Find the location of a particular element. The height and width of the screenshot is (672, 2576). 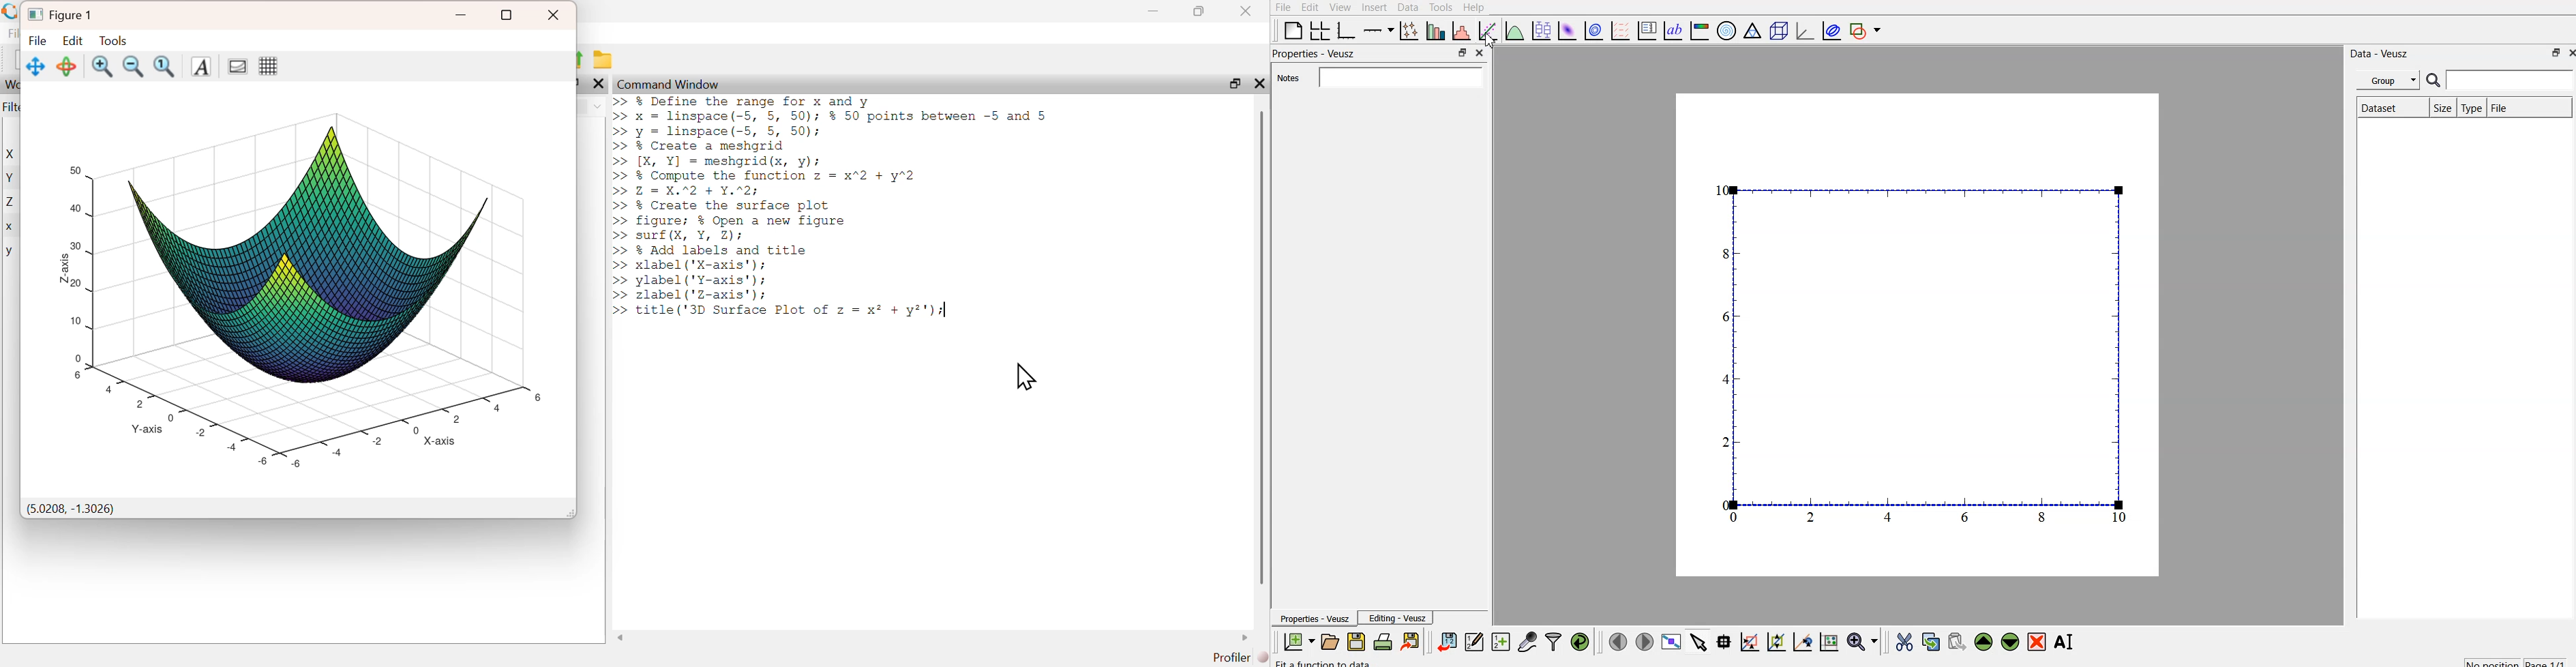

Move is located at coordinates (36, 66).